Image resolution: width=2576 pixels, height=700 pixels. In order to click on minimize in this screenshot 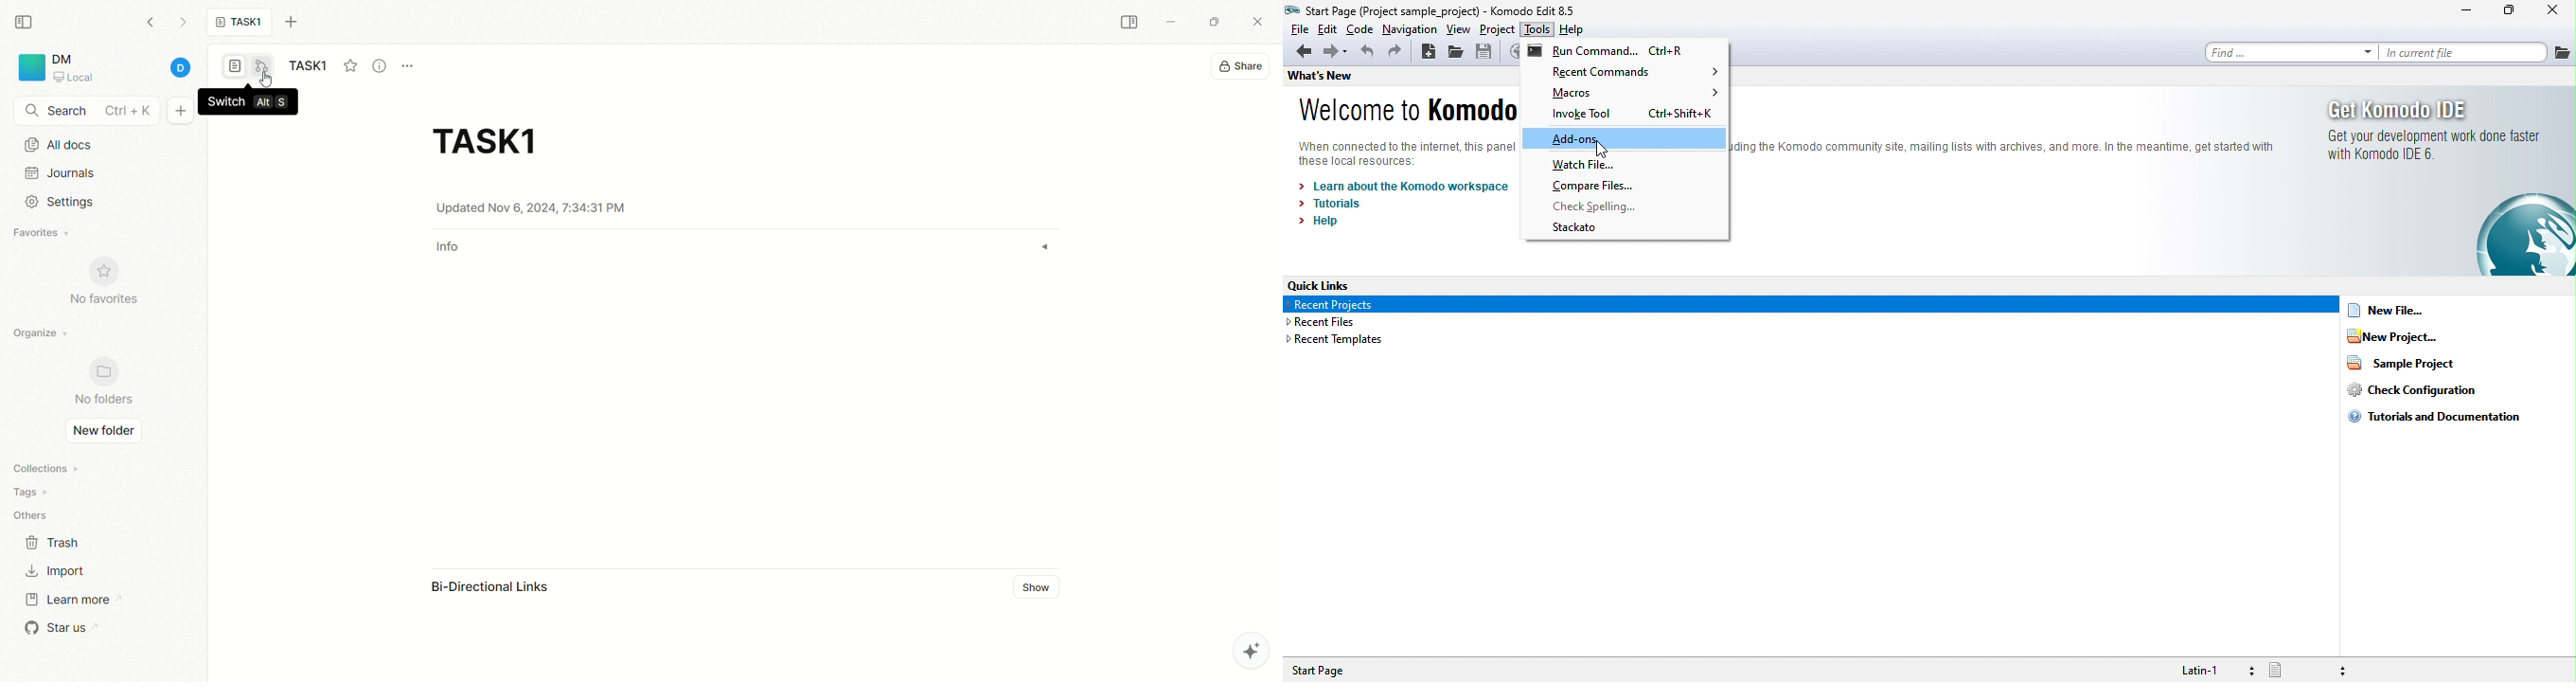, I will do `click(1169, 24)`.